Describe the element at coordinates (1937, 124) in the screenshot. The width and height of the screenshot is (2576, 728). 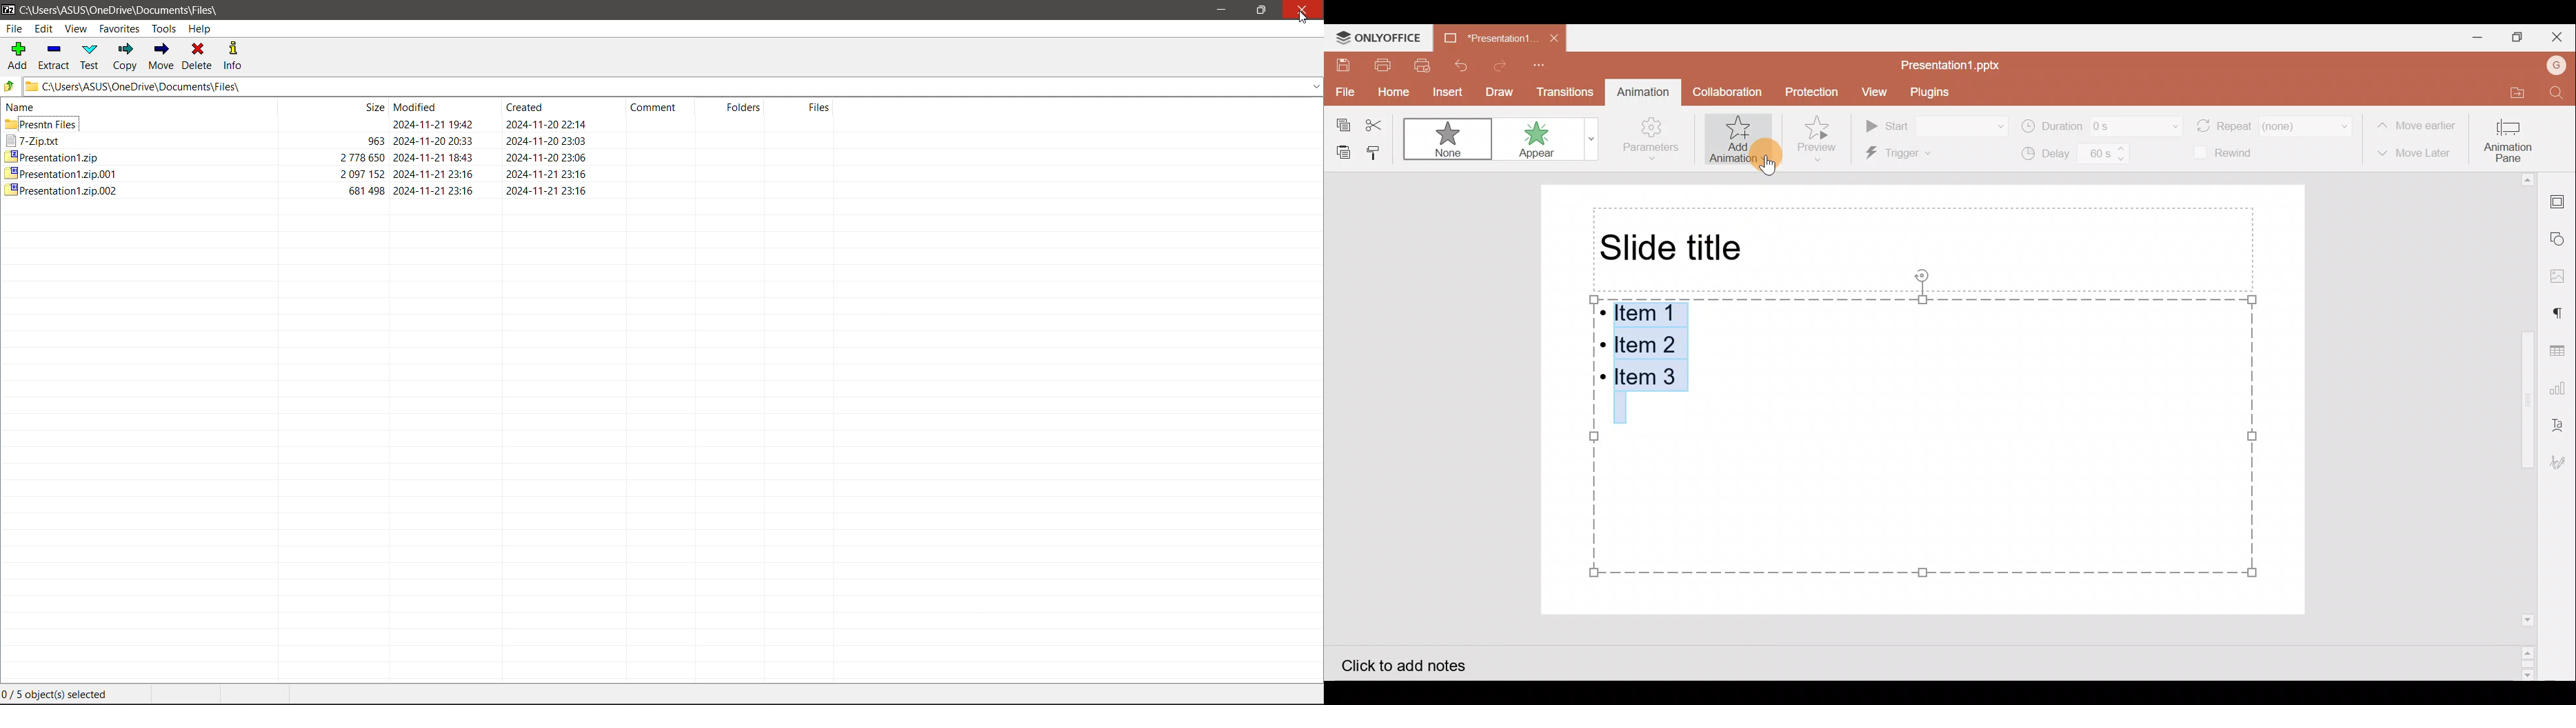
I see `Start` at that location.